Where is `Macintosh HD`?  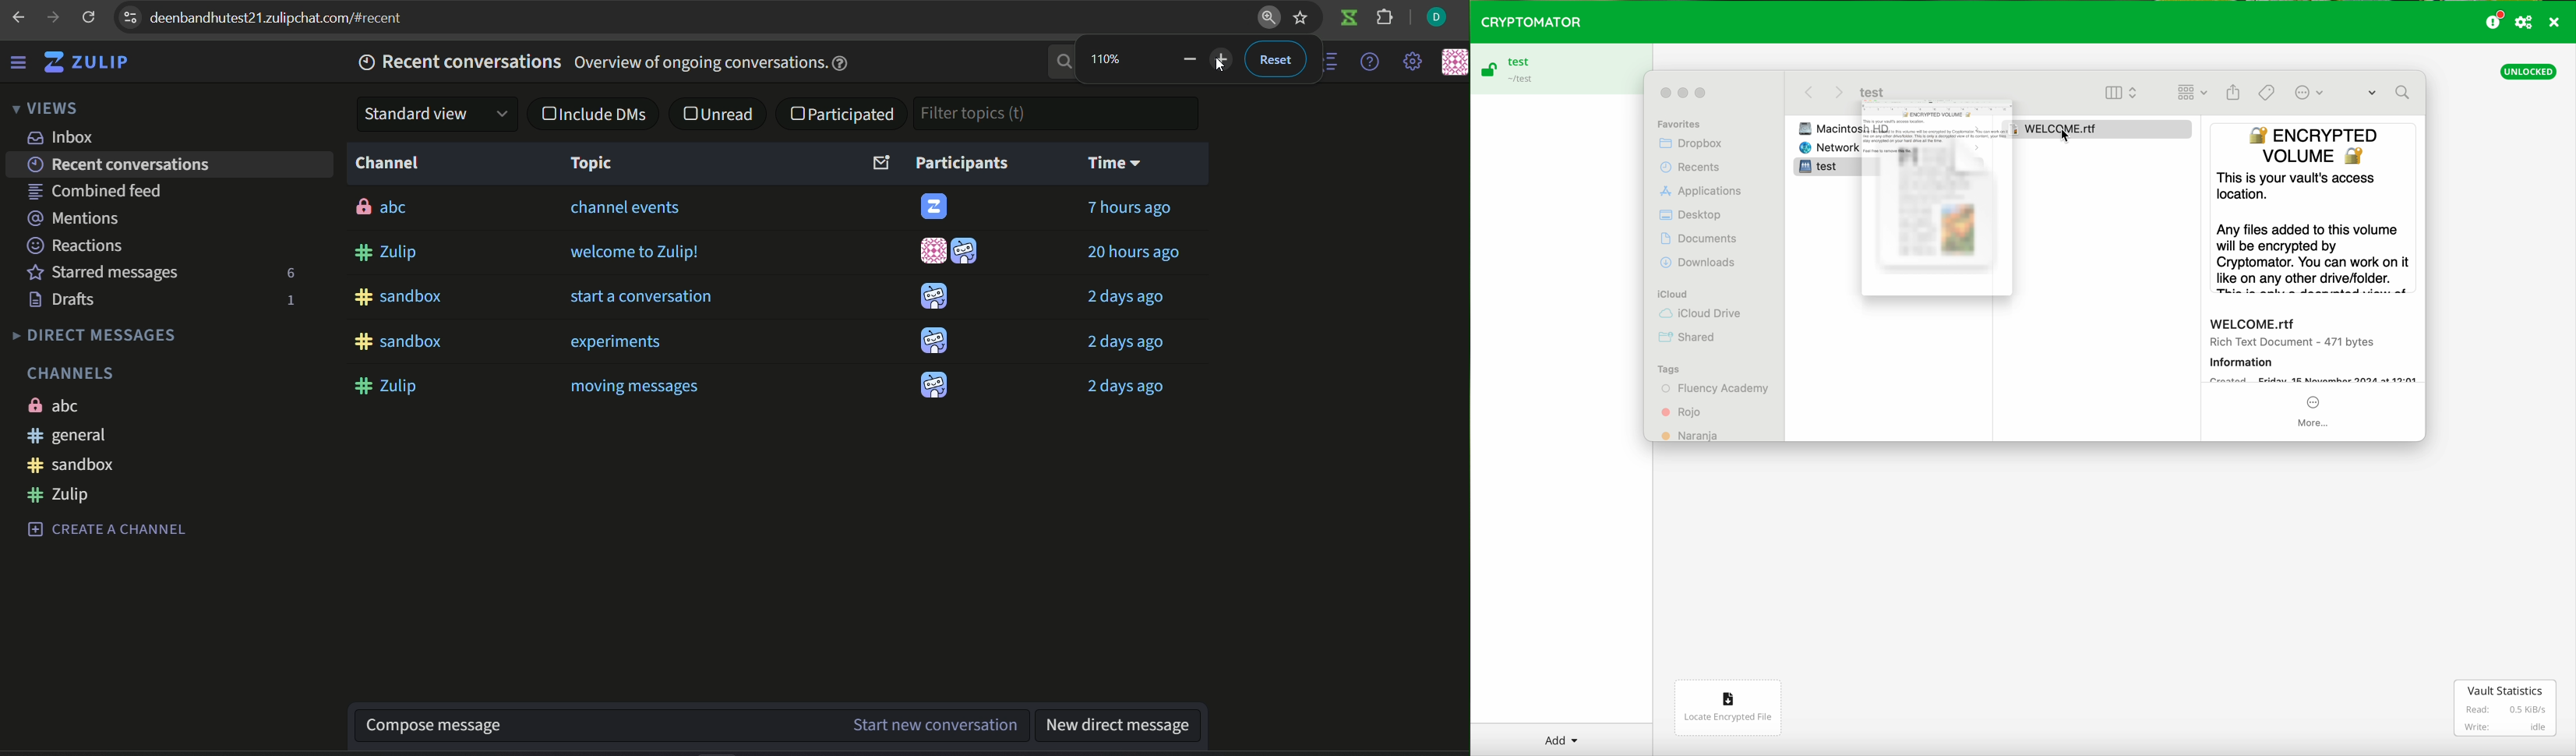
Macintosh HD is located at coordinates (1893, 128).